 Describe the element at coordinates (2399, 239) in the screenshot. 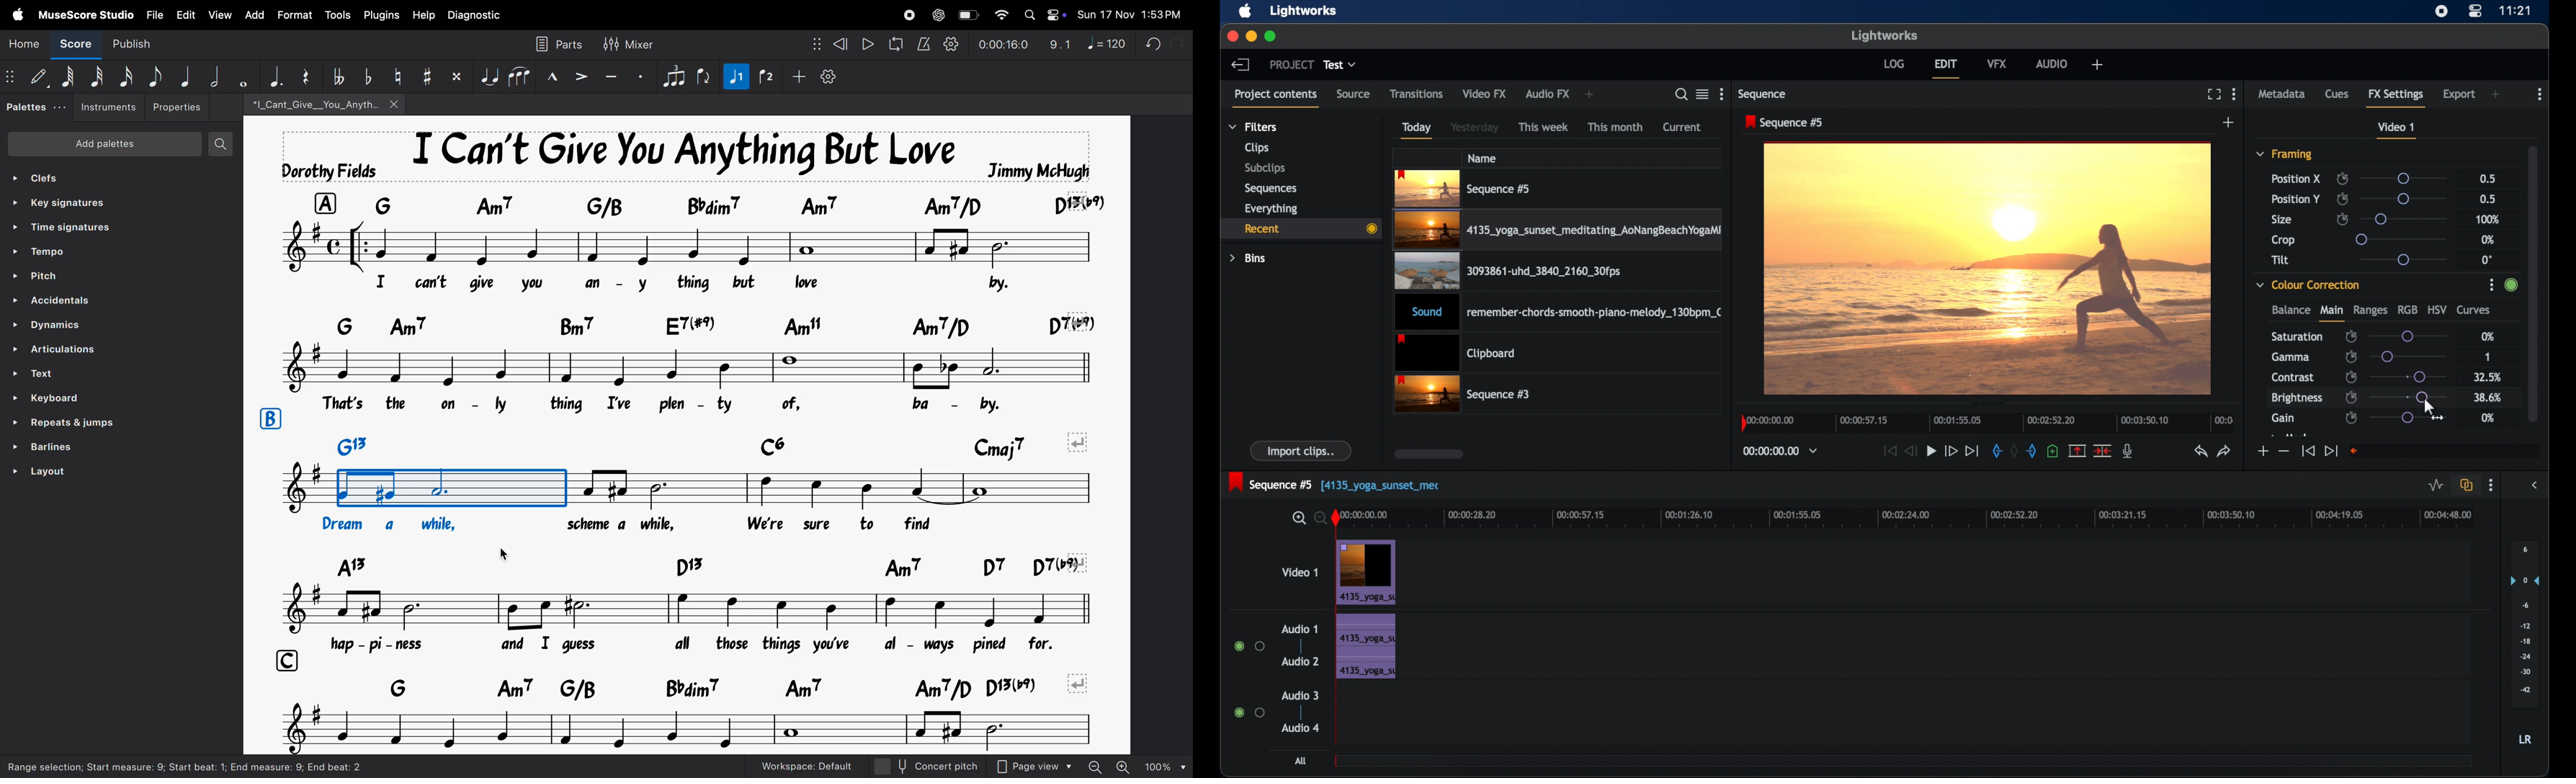

I see `slider` at that location.